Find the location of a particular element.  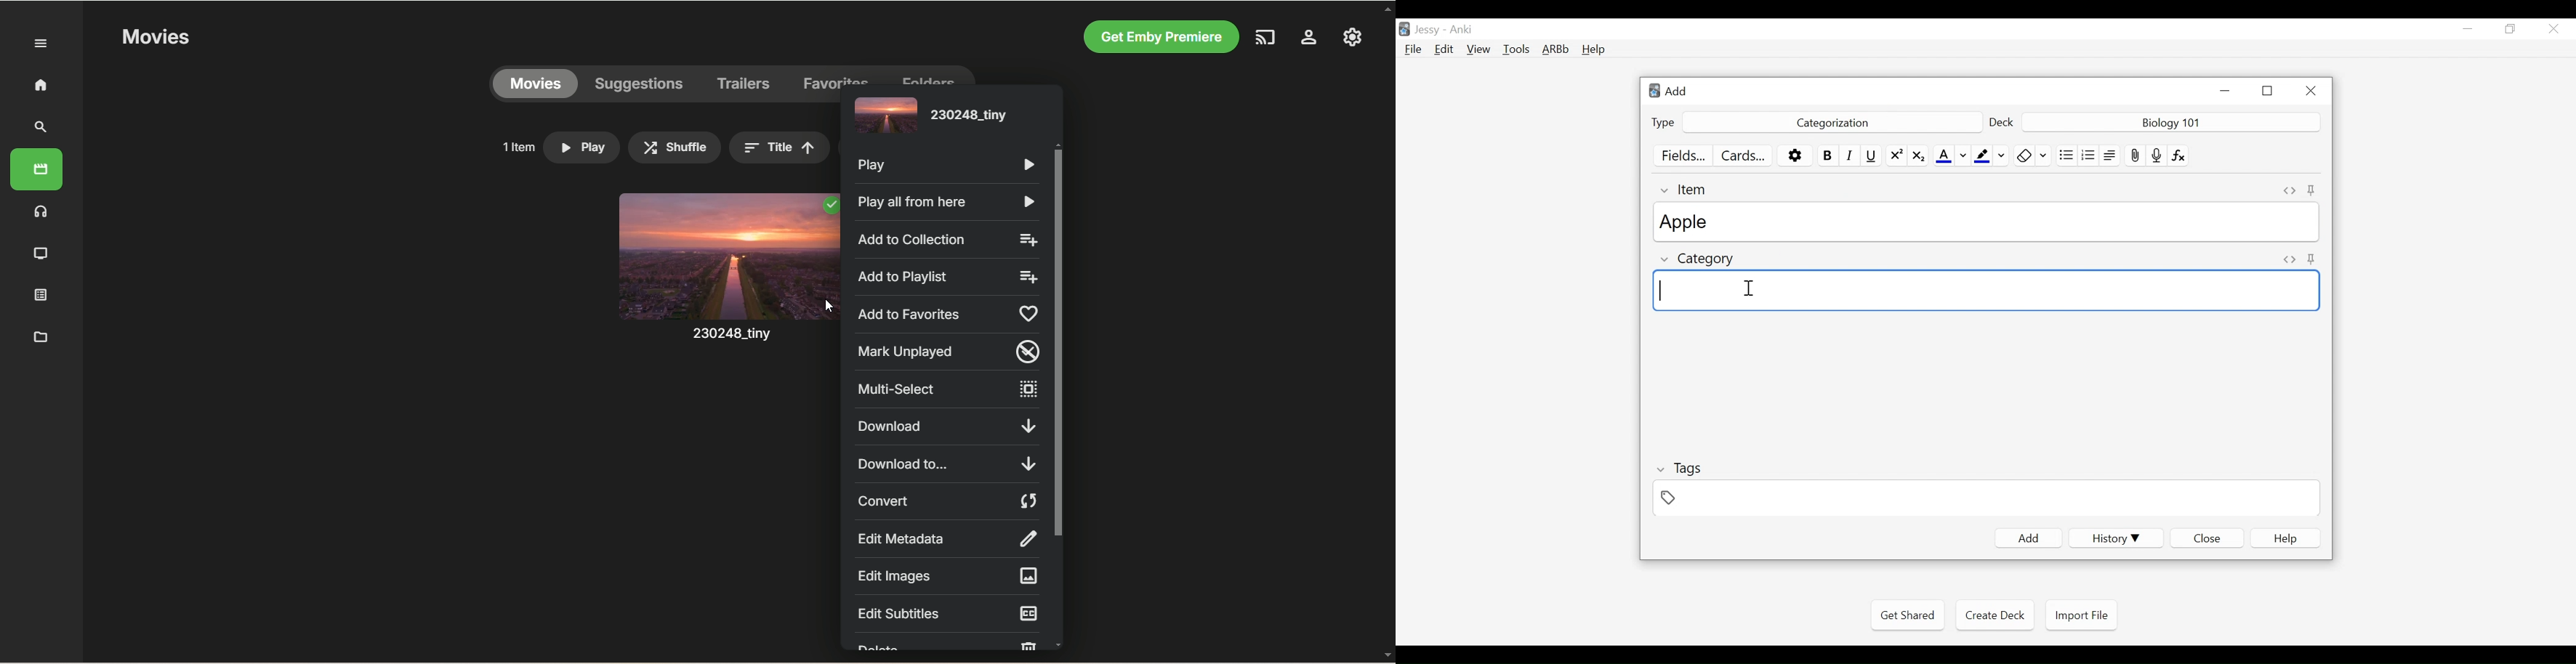

minimize is located at coordinates (2468, 30).